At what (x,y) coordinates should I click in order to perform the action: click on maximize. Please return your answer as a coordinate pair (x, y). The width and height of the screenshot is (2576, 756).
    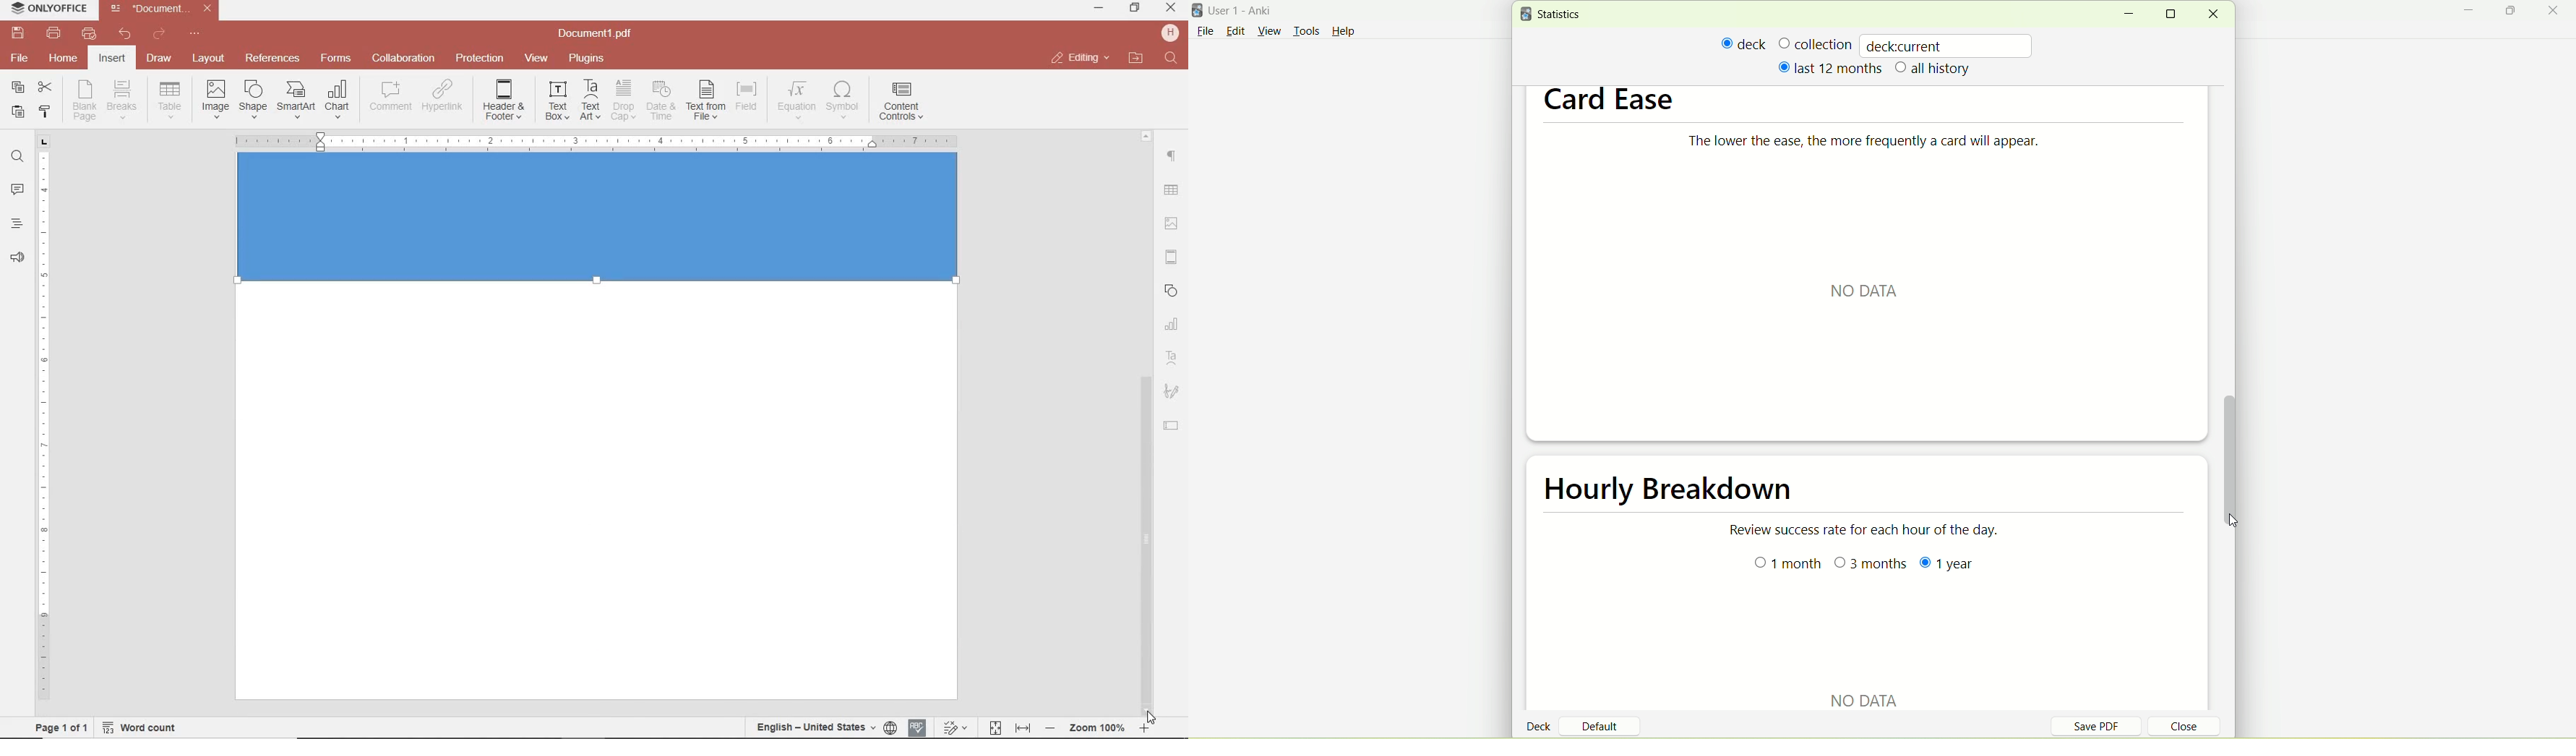
    Looking at the image, I should click on (2512, 13).